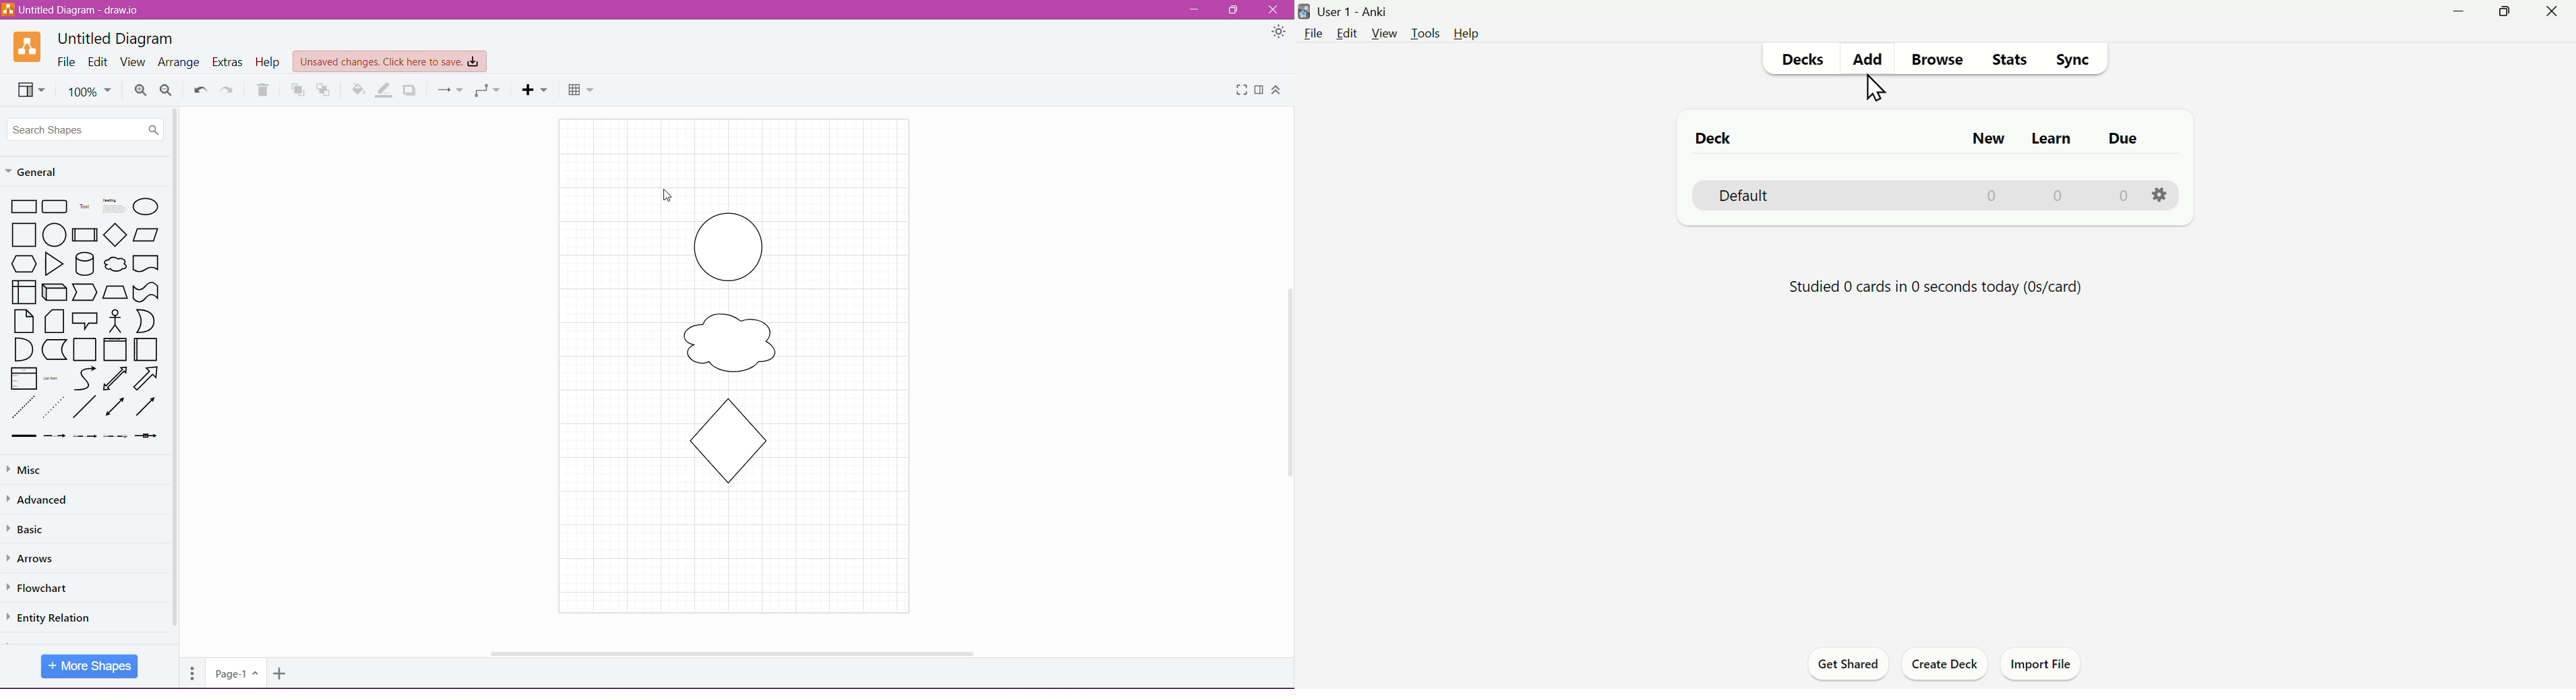  What do you see at coordinates (269, 62) in the screenshot?
I see `Help` at bounding box center [269, 62].